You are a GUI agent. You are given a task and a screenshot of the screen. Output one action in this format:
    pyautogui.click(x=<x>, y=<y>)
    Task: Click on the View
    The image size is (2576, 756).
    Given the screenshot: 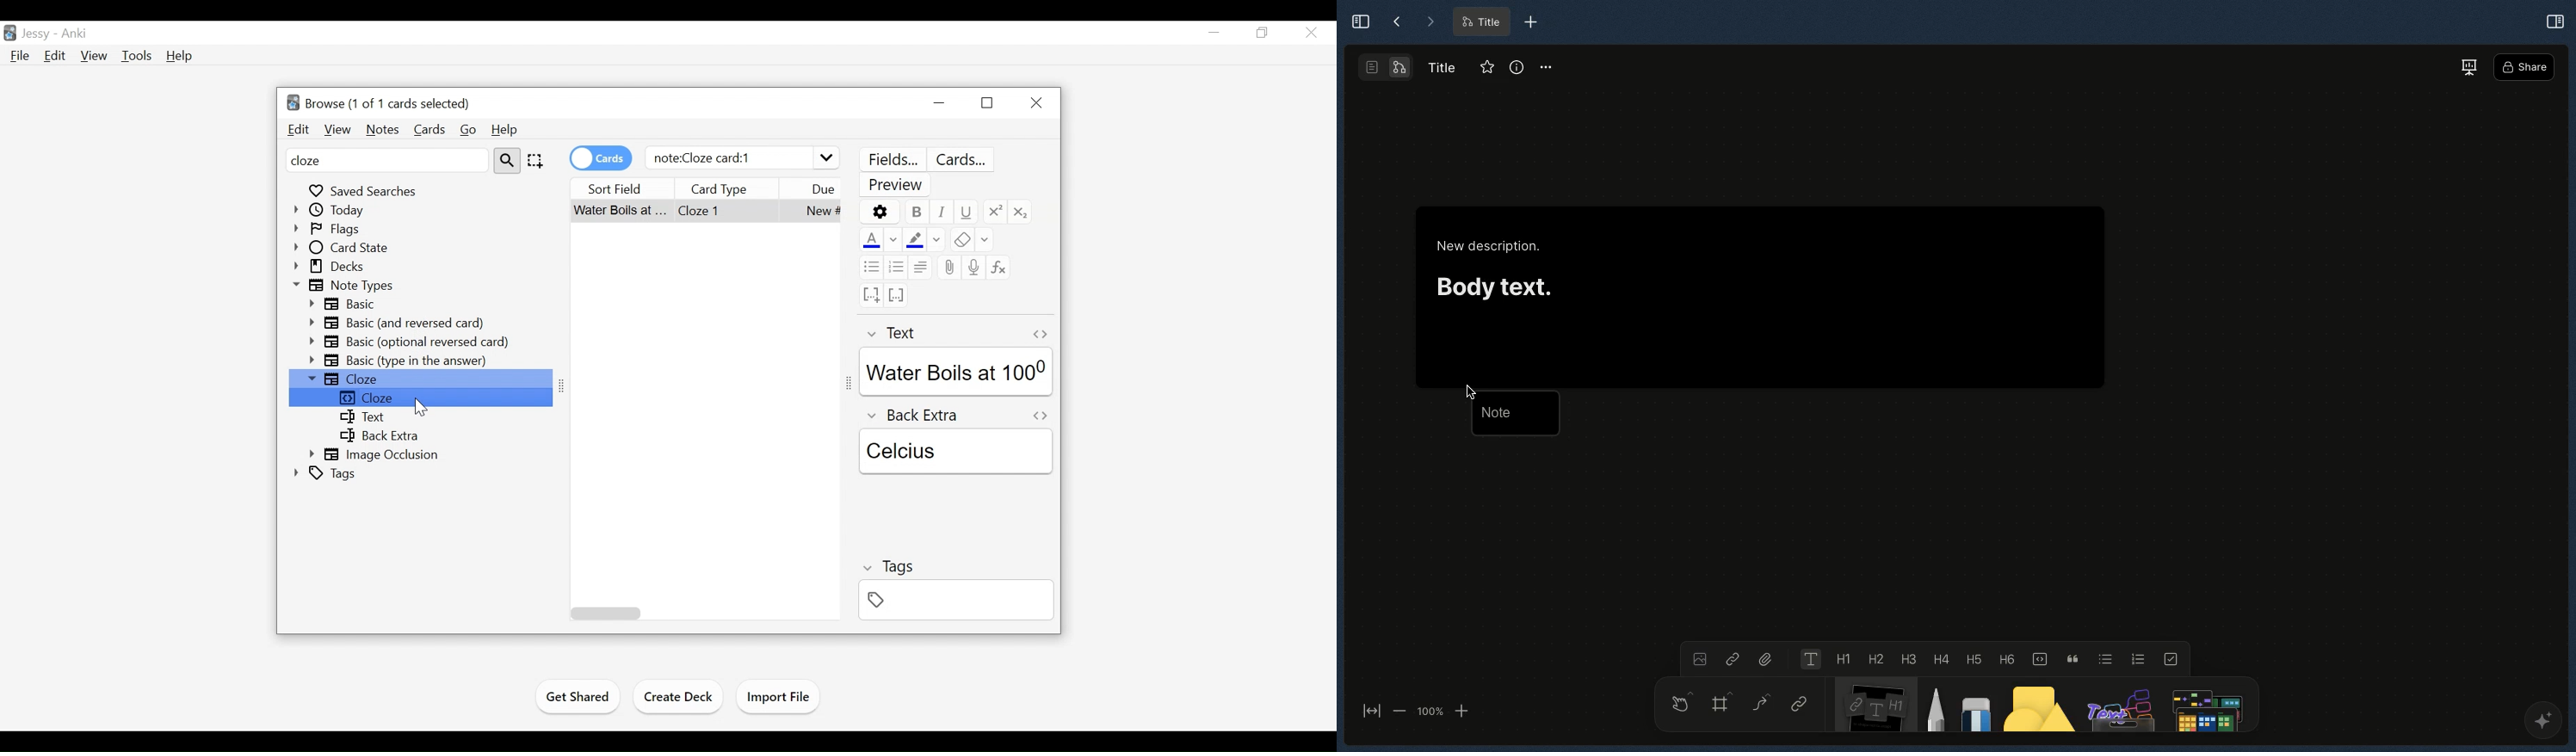 What is the action you would take?
    pyautogui.click(x=94, y=55)
    